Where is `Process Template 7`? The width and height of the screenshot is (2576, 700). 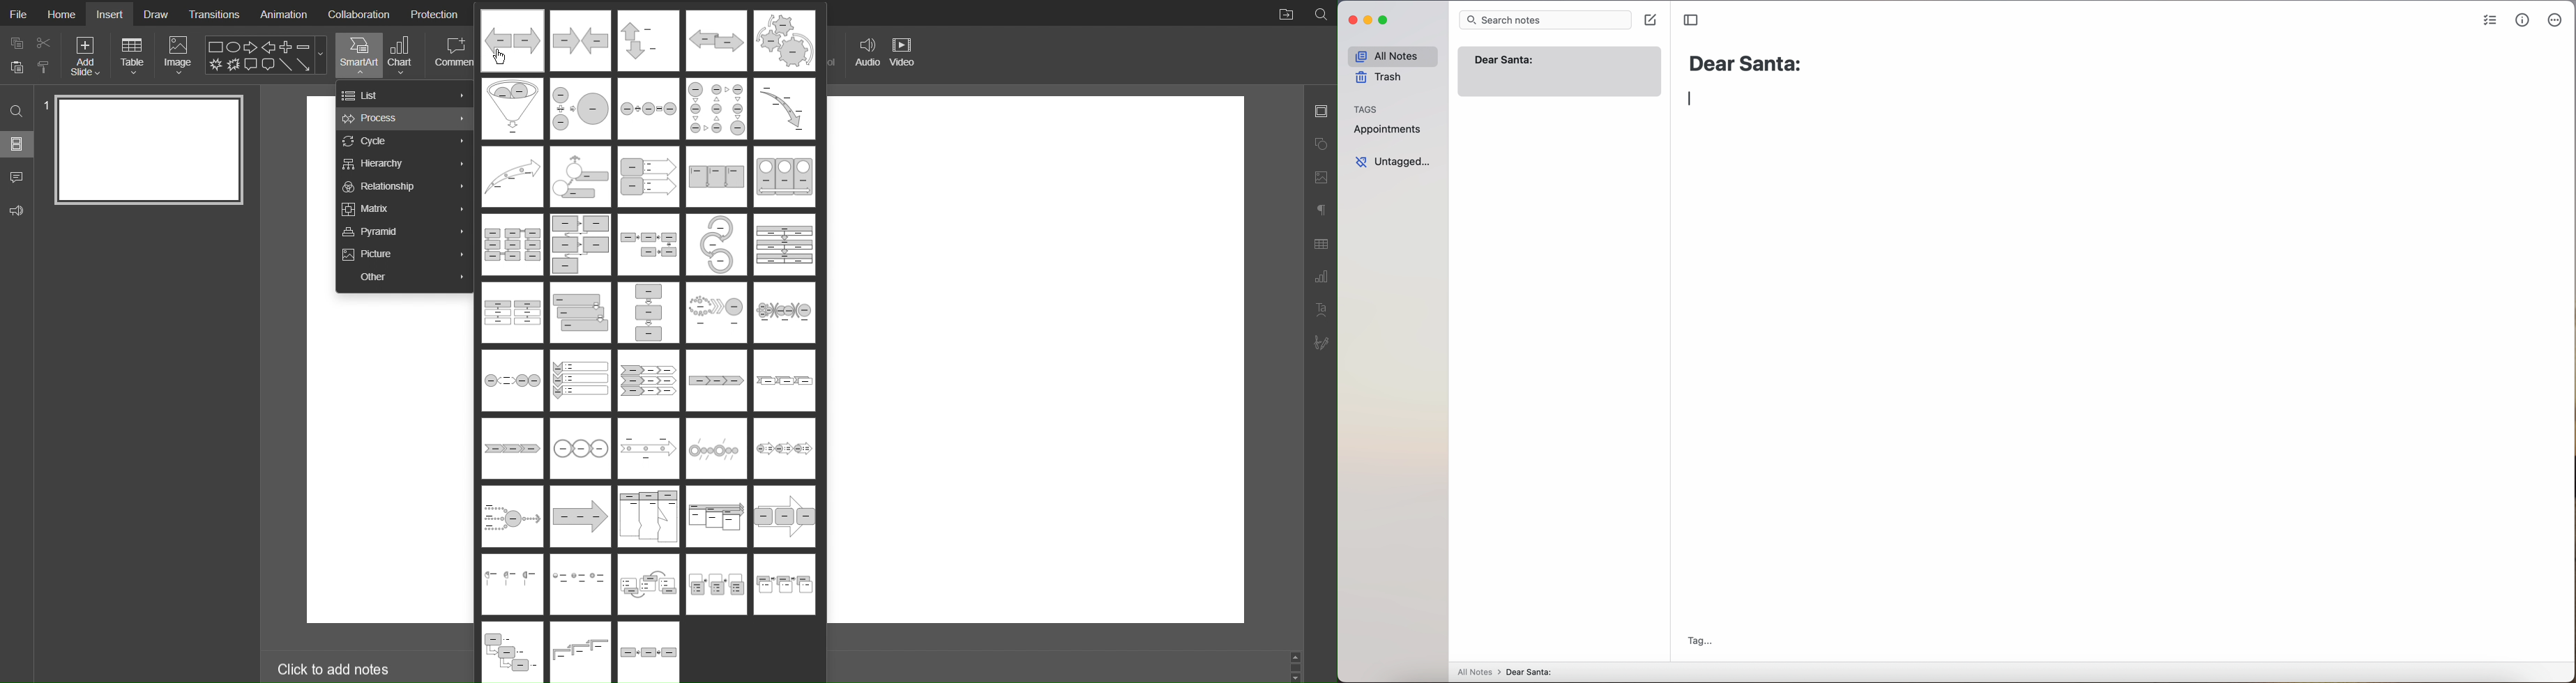
Process Template 7 is located at coordinates (578, 108).